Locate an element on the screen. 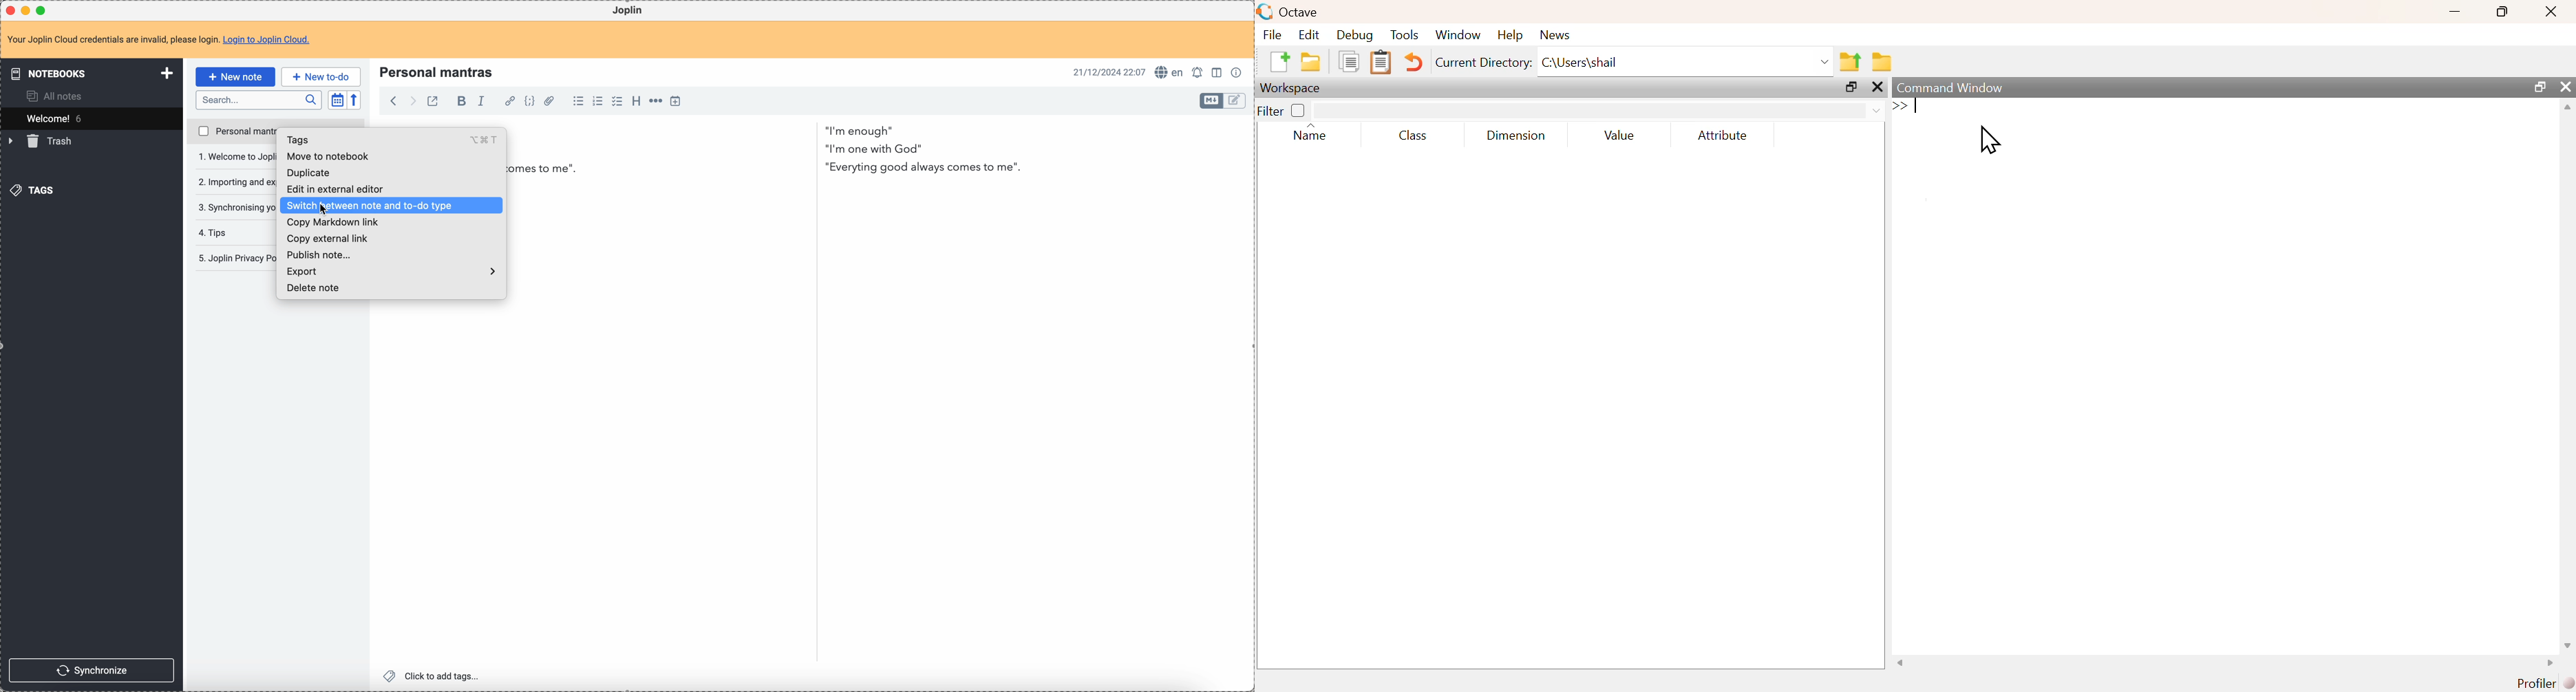 The image size is (2576, 700). note properties is located at coordinates (1239, 73).